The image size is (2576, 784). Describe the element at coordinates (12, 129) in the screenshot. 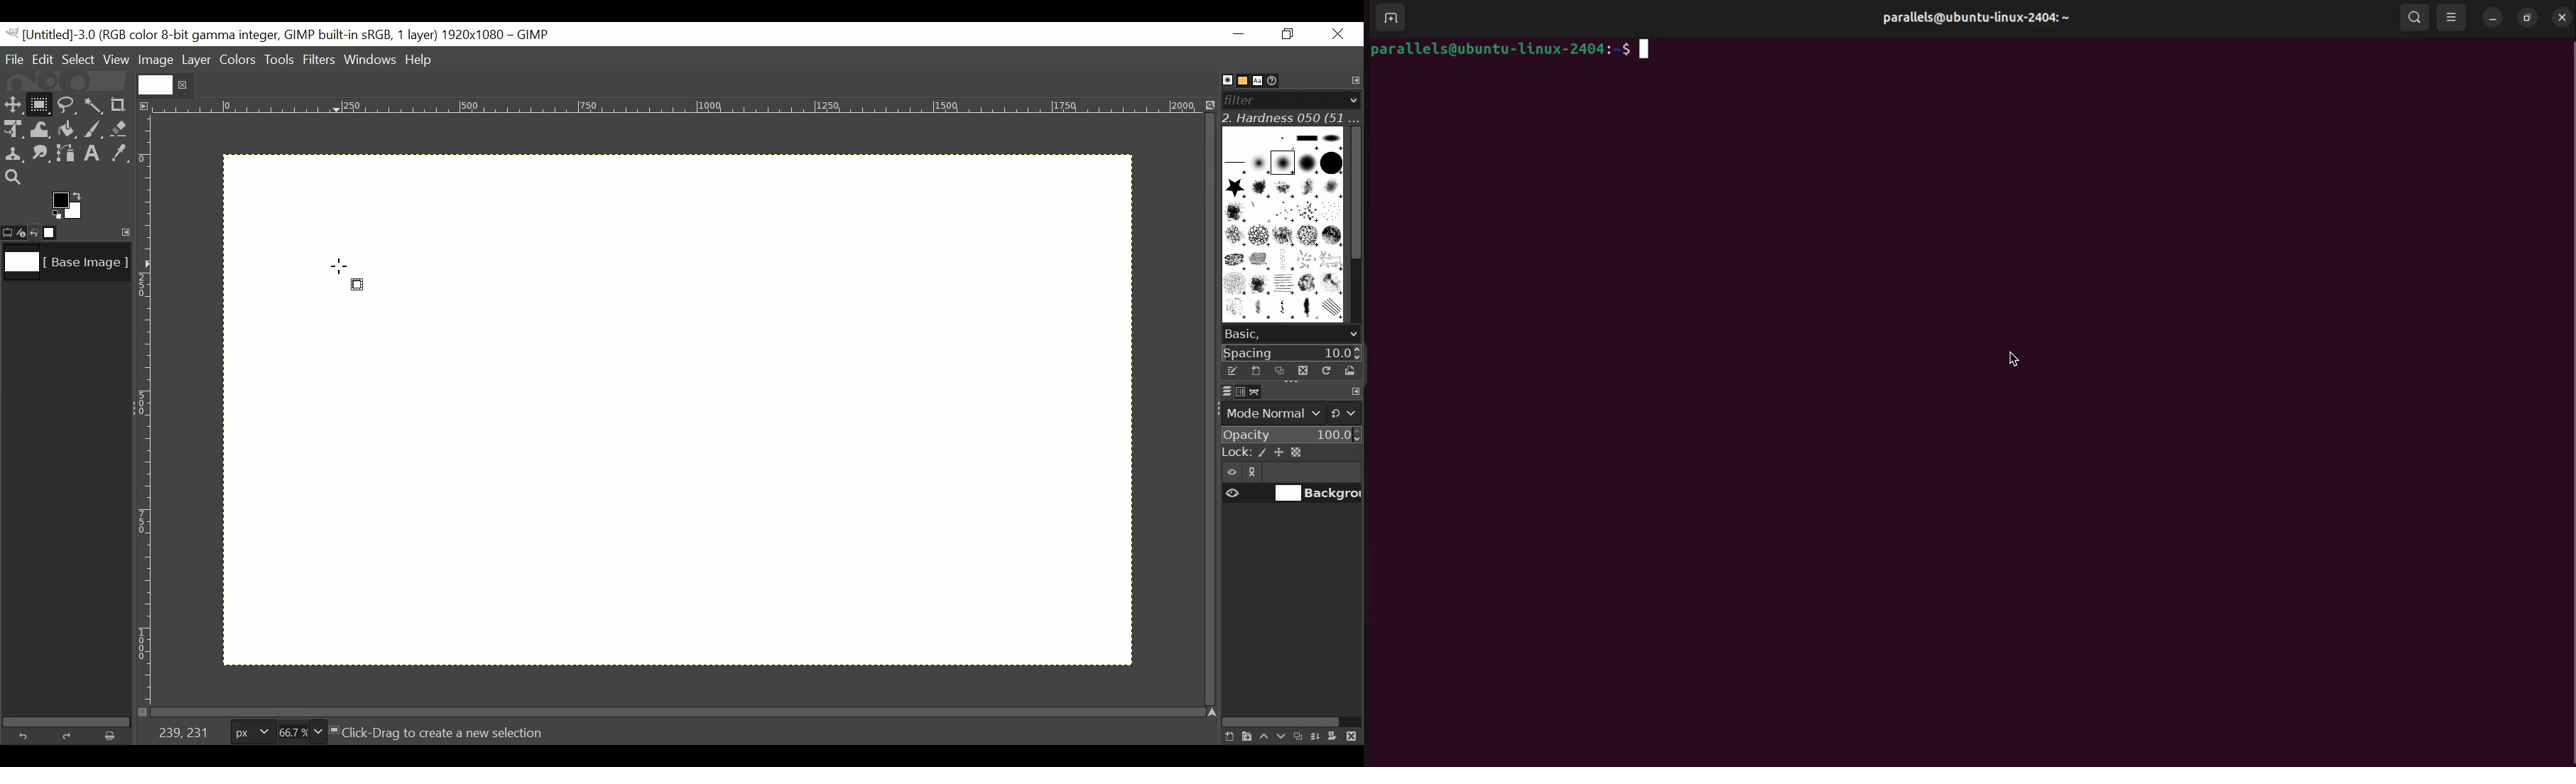

I see `Unified Transform Tool` at that location.